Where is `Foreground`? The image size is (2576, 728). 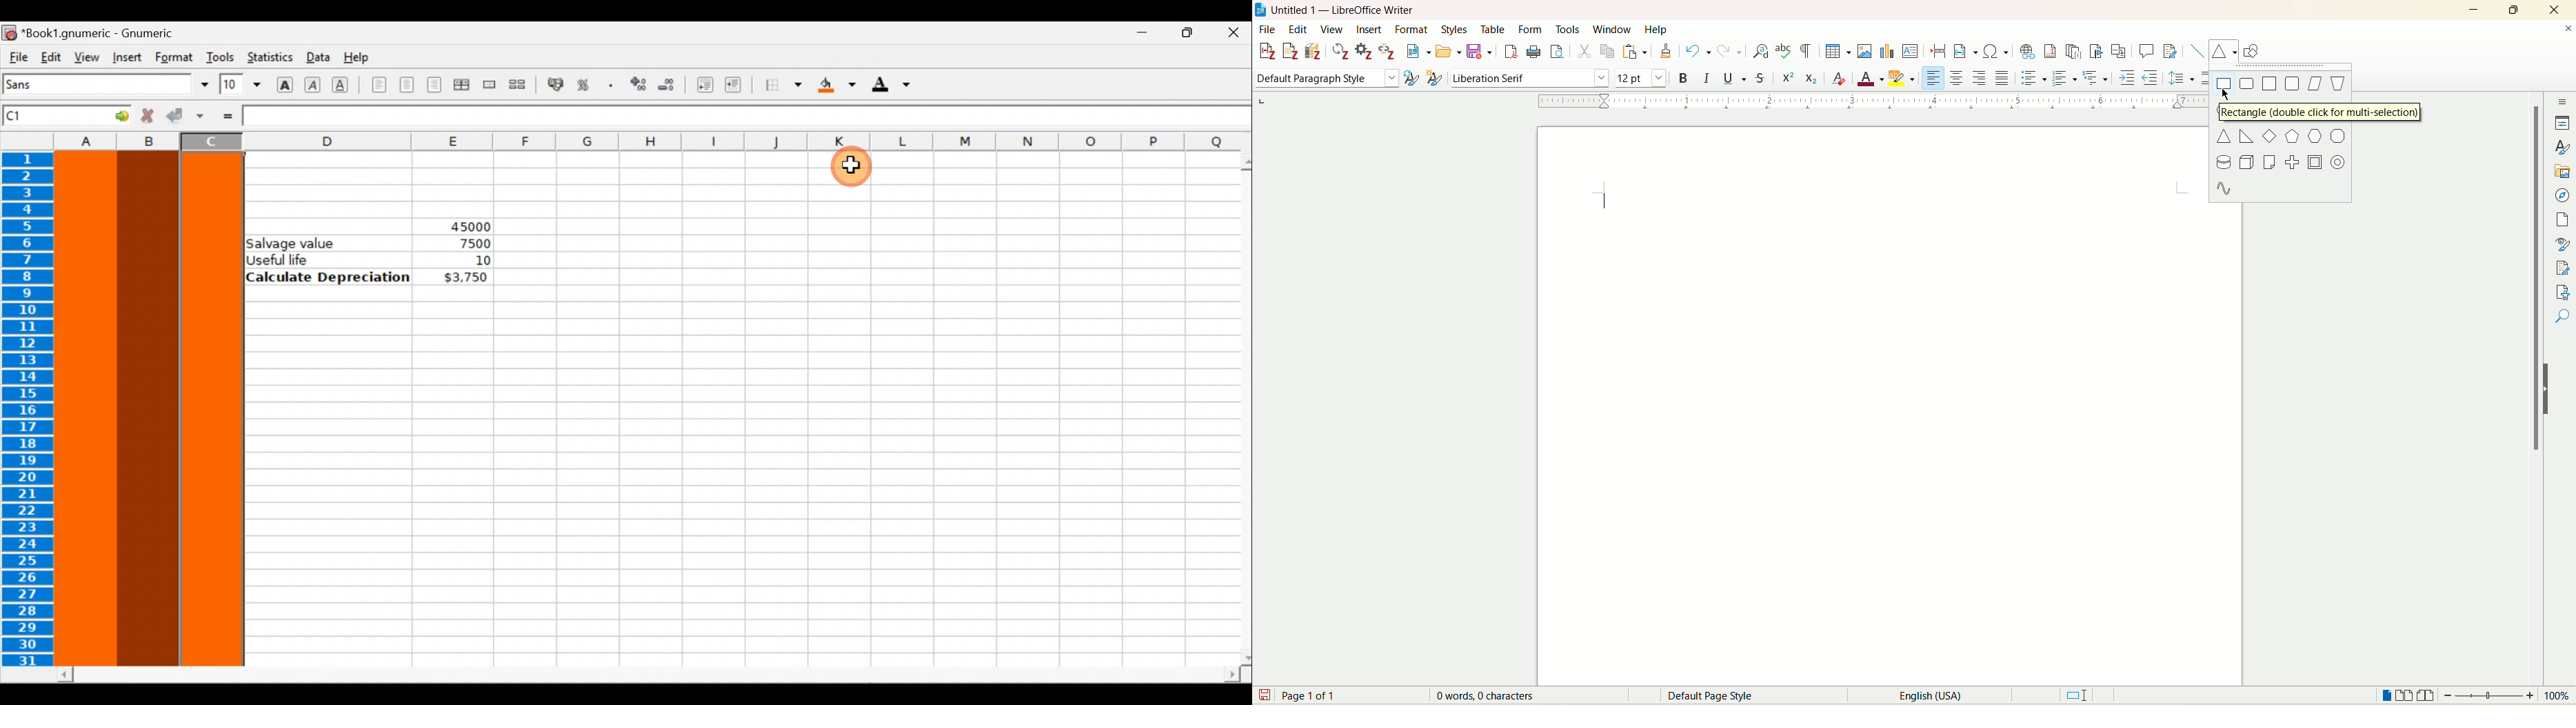 Foreground is located at coordinates (896, 86).